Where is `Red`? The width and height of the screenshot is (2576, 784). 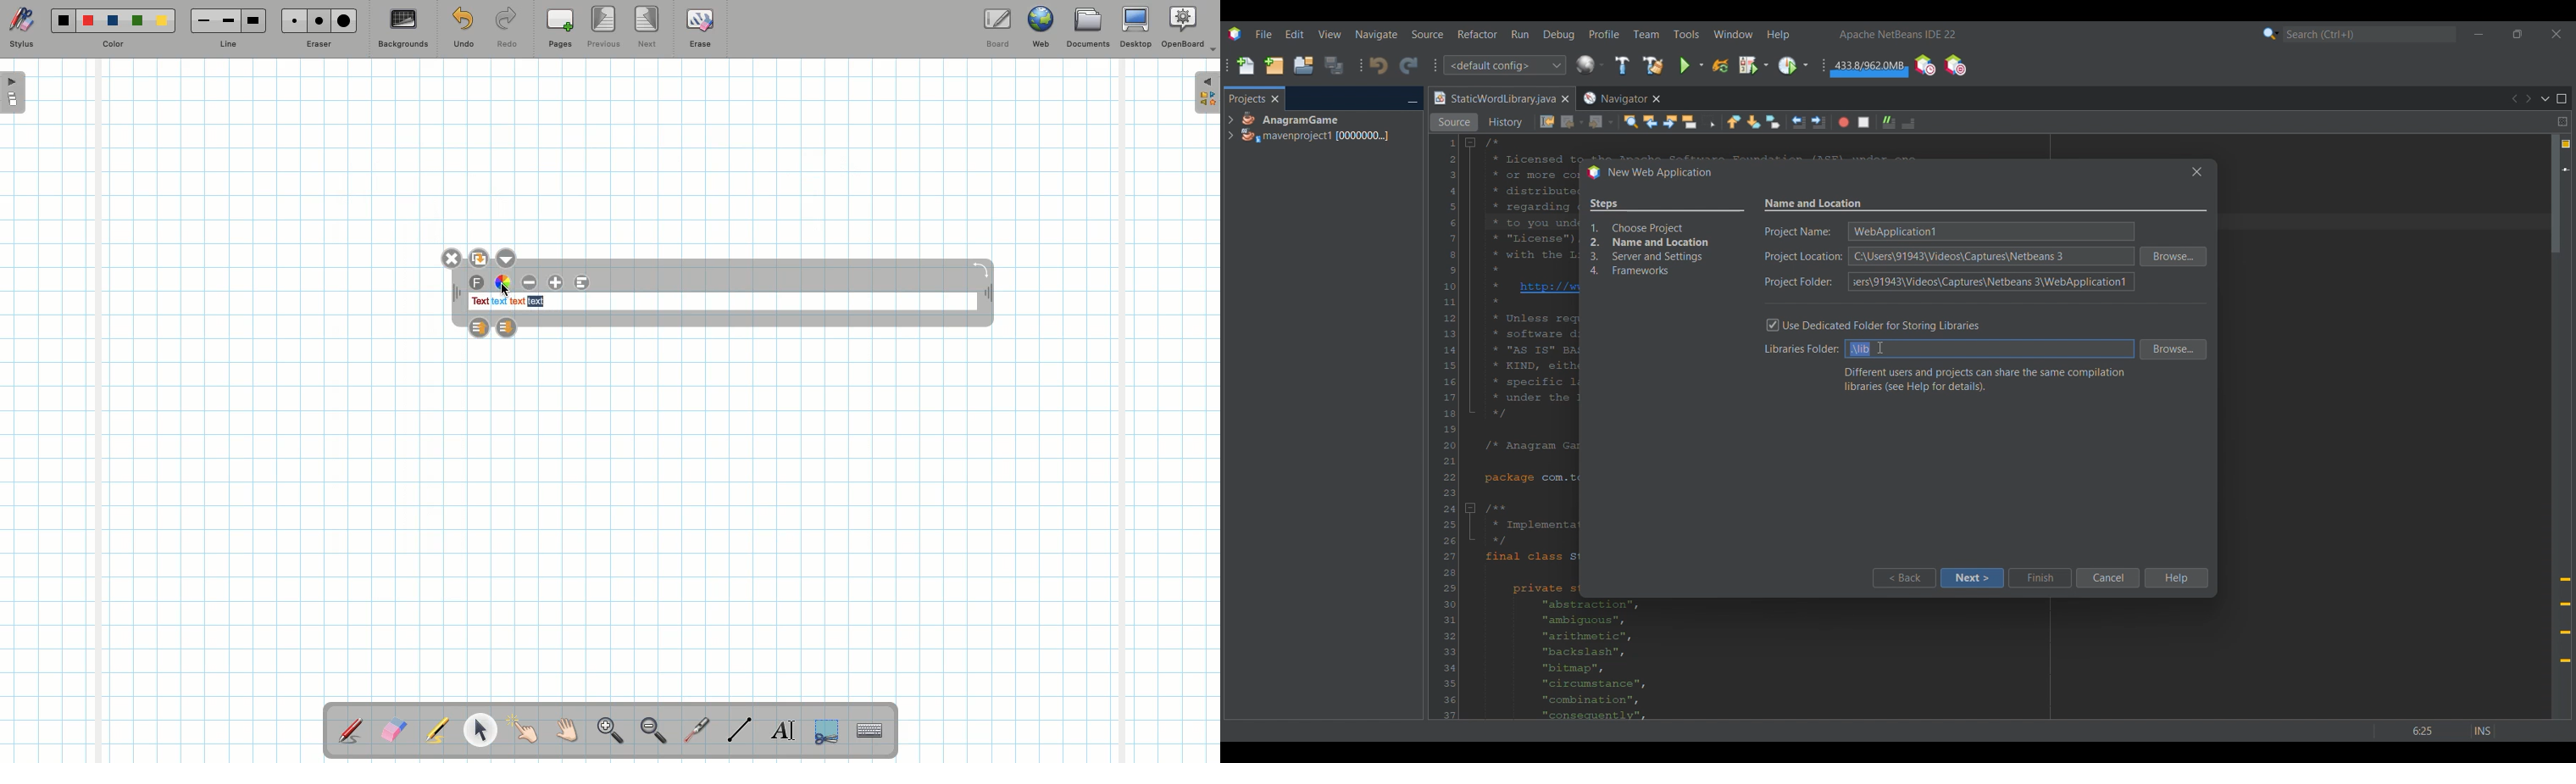 Red is located at coordinates (89, 21).